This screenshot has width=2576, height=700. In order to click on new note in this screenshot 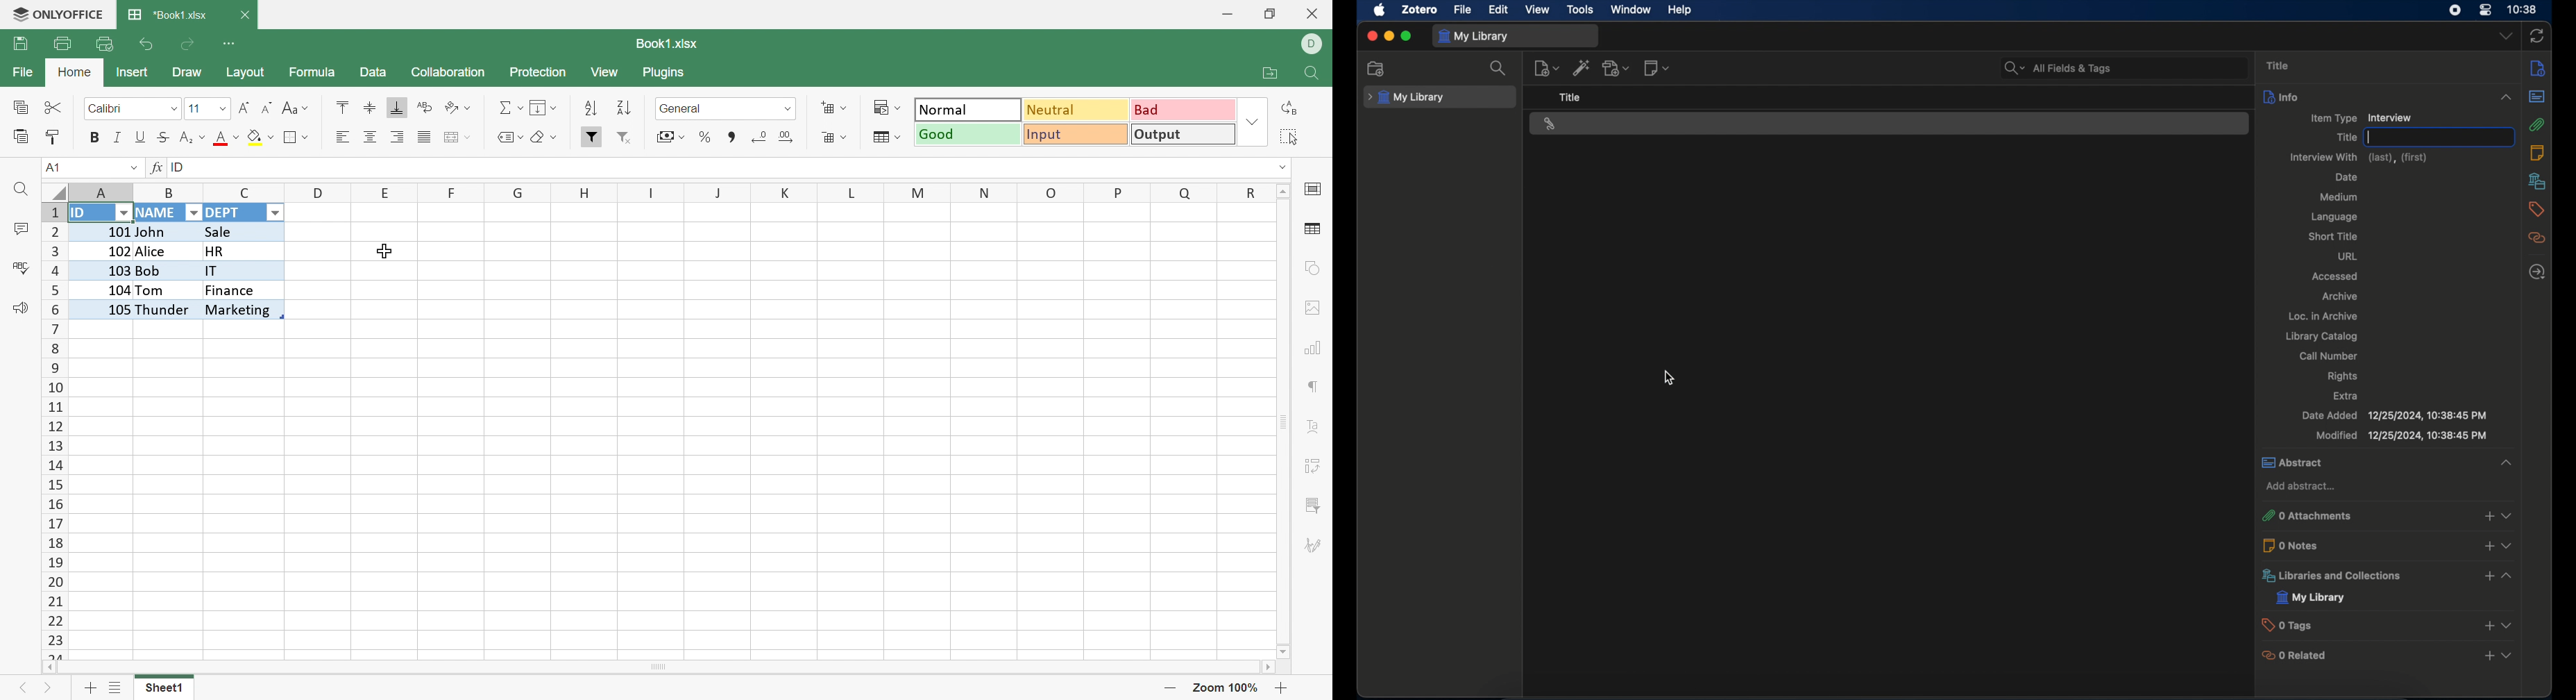, I will do `click(1658, 69)`.